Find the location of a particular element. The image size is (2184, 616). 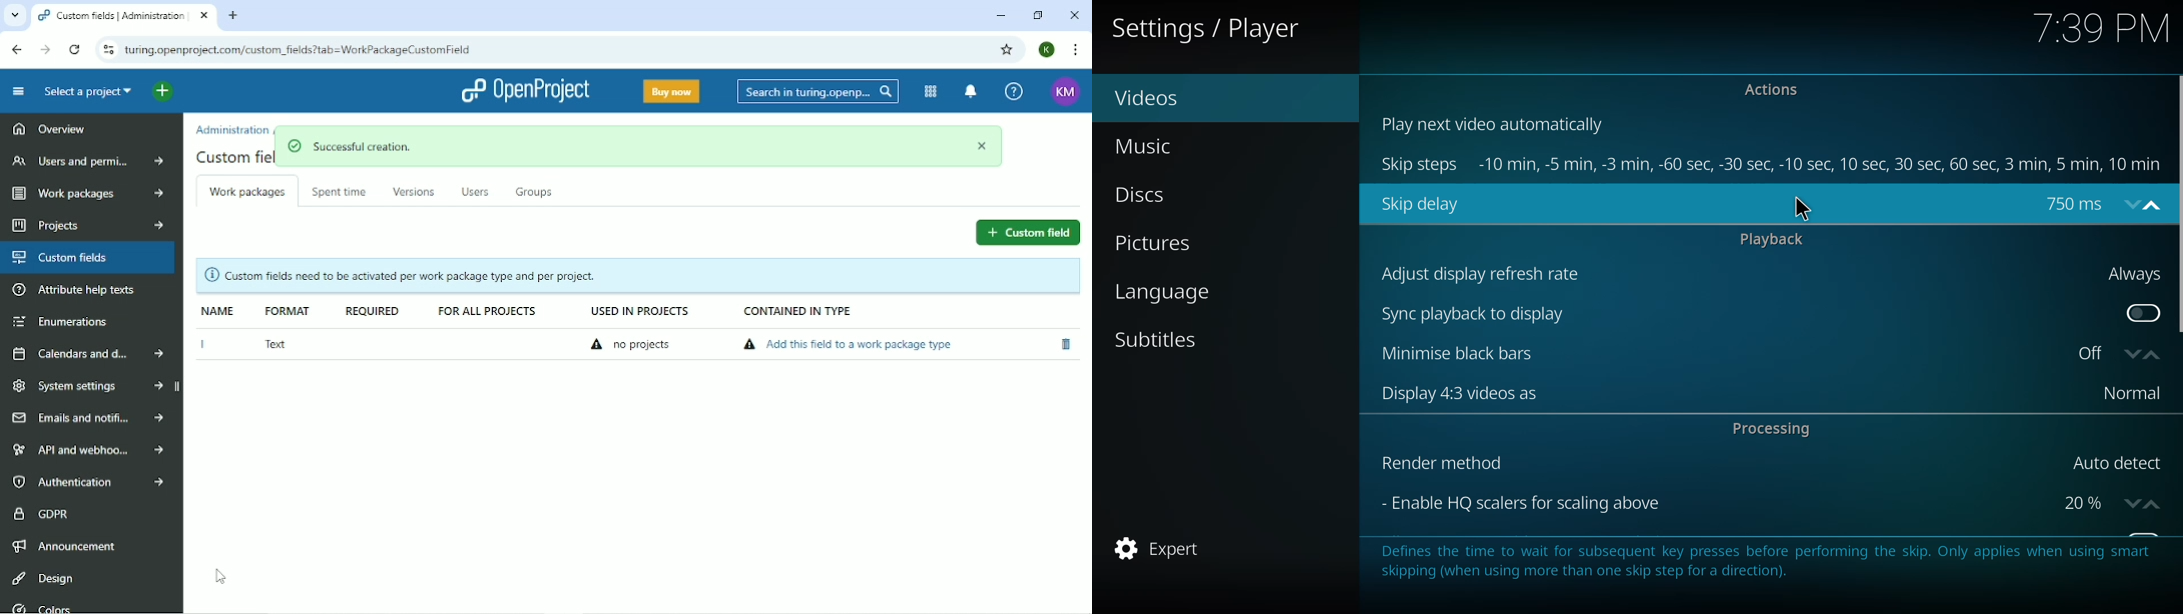

scroll bar is located at coordinates (2182, 206).